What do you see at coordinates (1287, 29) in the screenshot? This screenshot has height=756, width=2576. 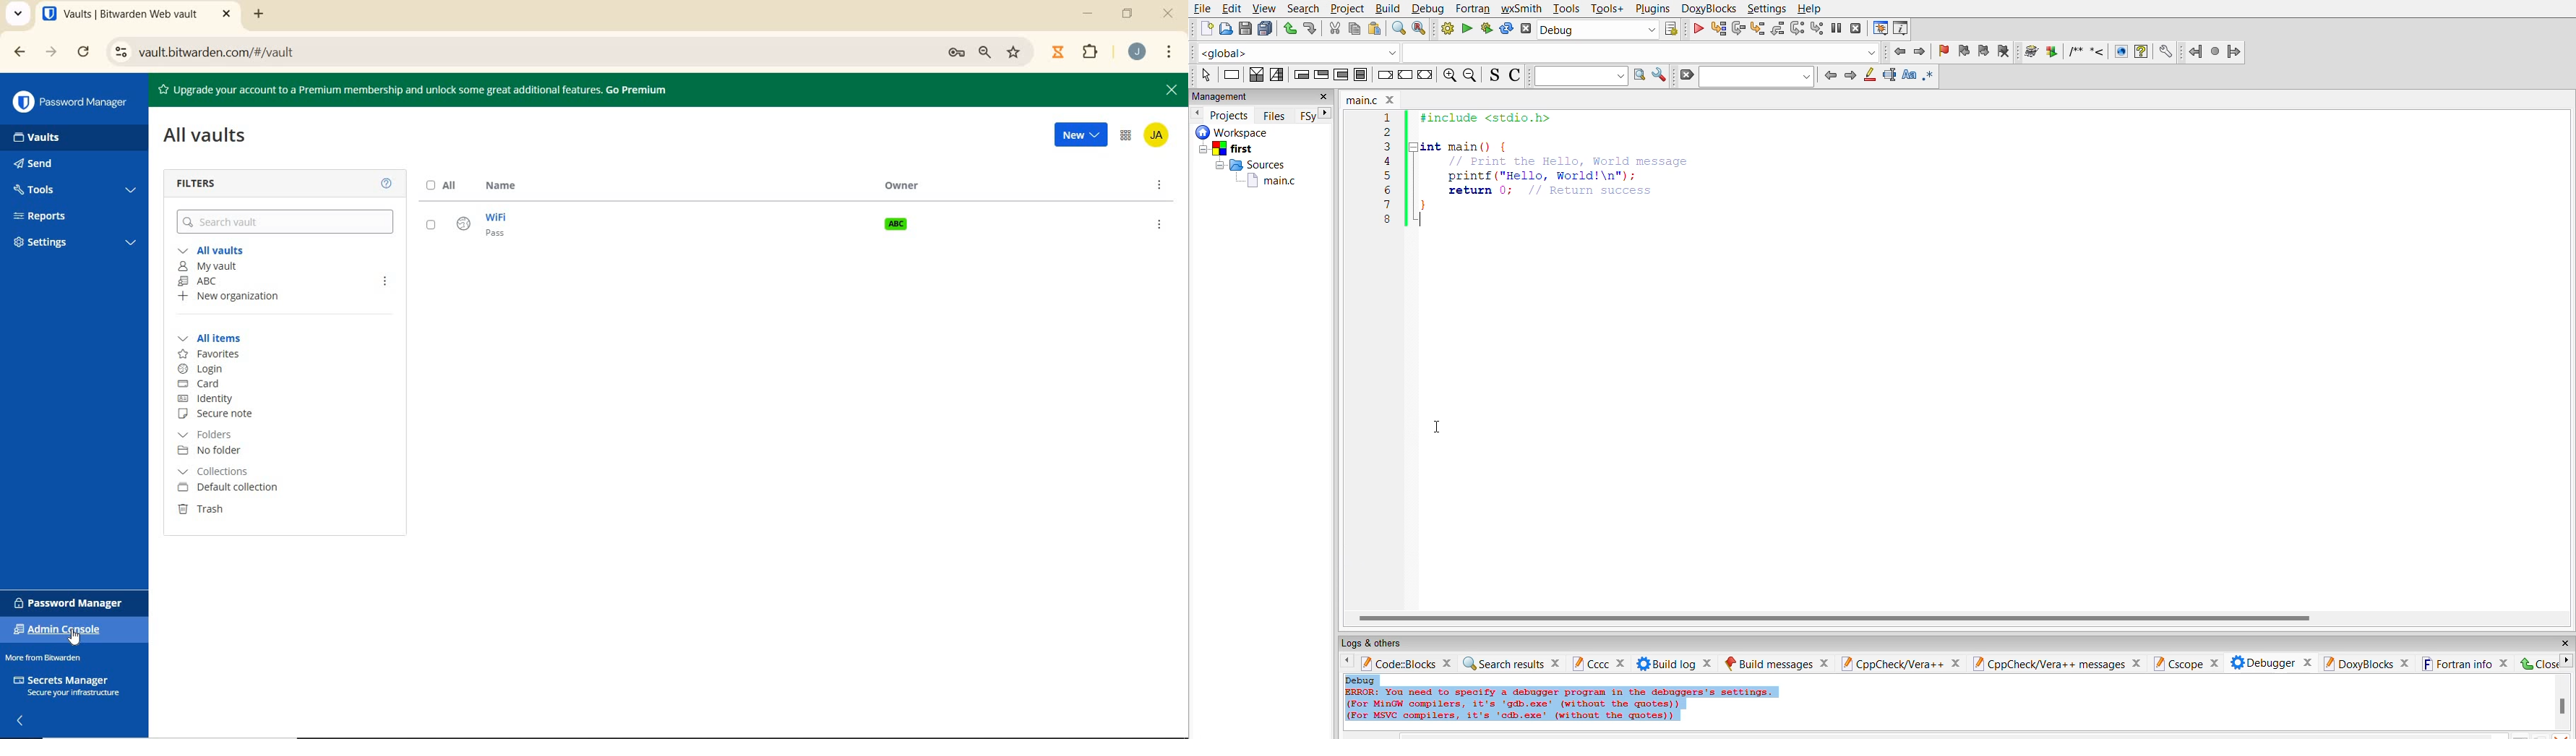 I see `undo` at bounding box center [1287, 29].